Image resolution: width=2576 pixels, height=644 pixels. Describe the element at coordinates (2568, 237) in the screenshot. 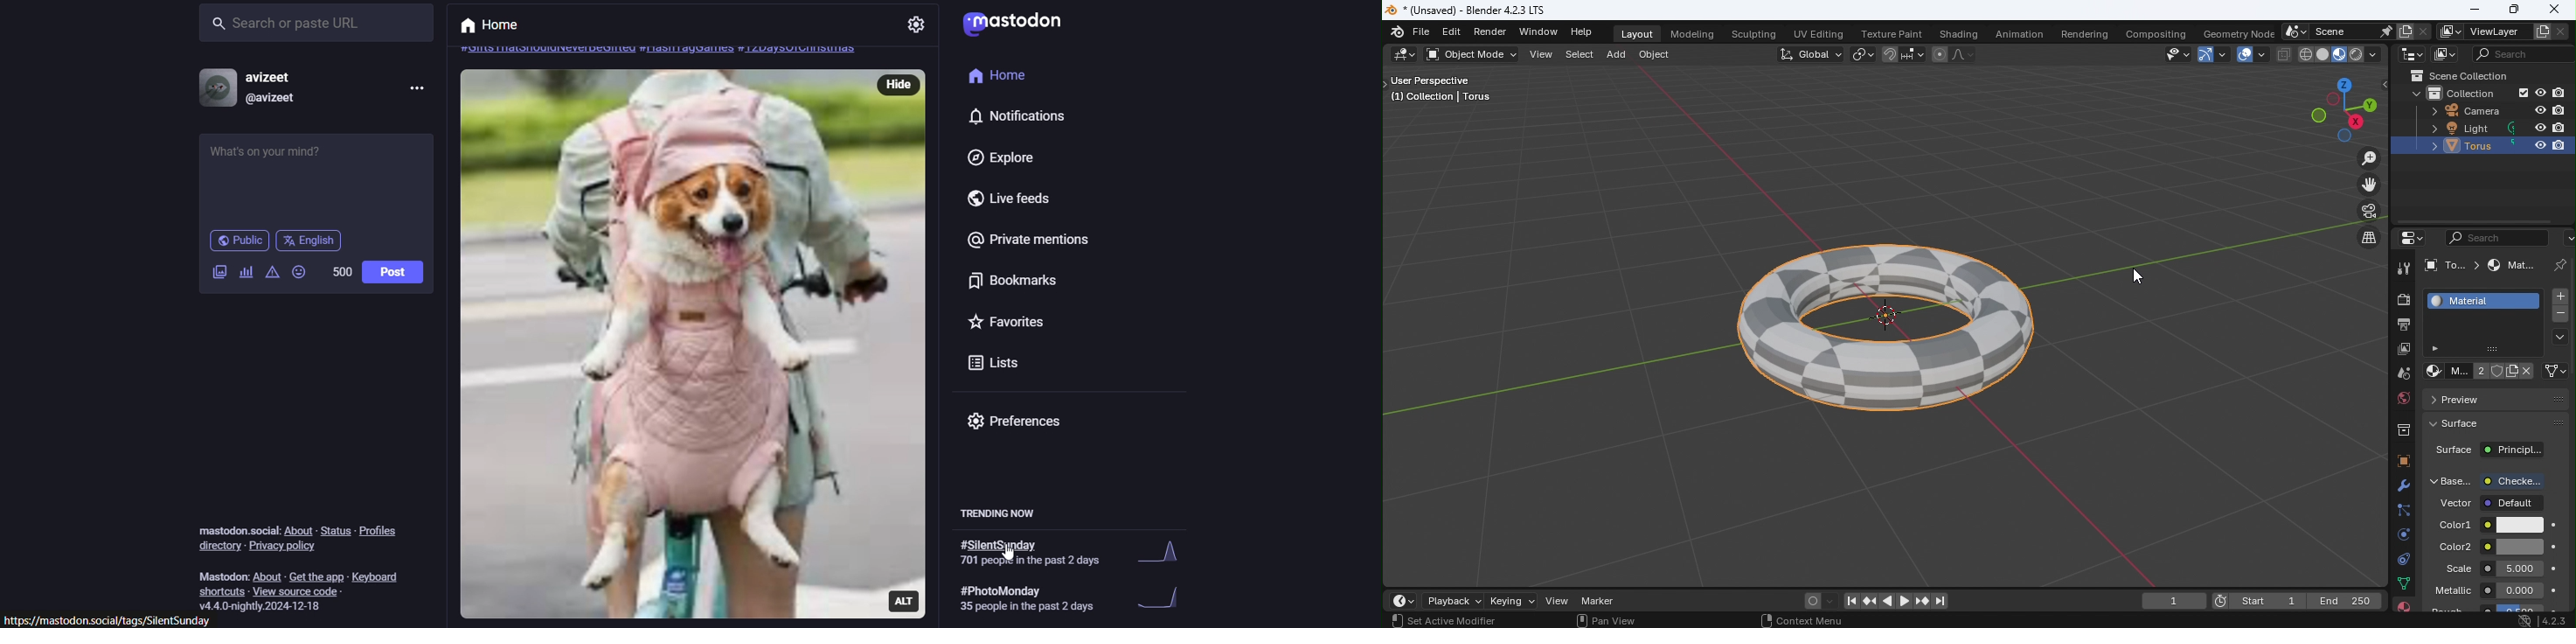

I see `Options` at that location.